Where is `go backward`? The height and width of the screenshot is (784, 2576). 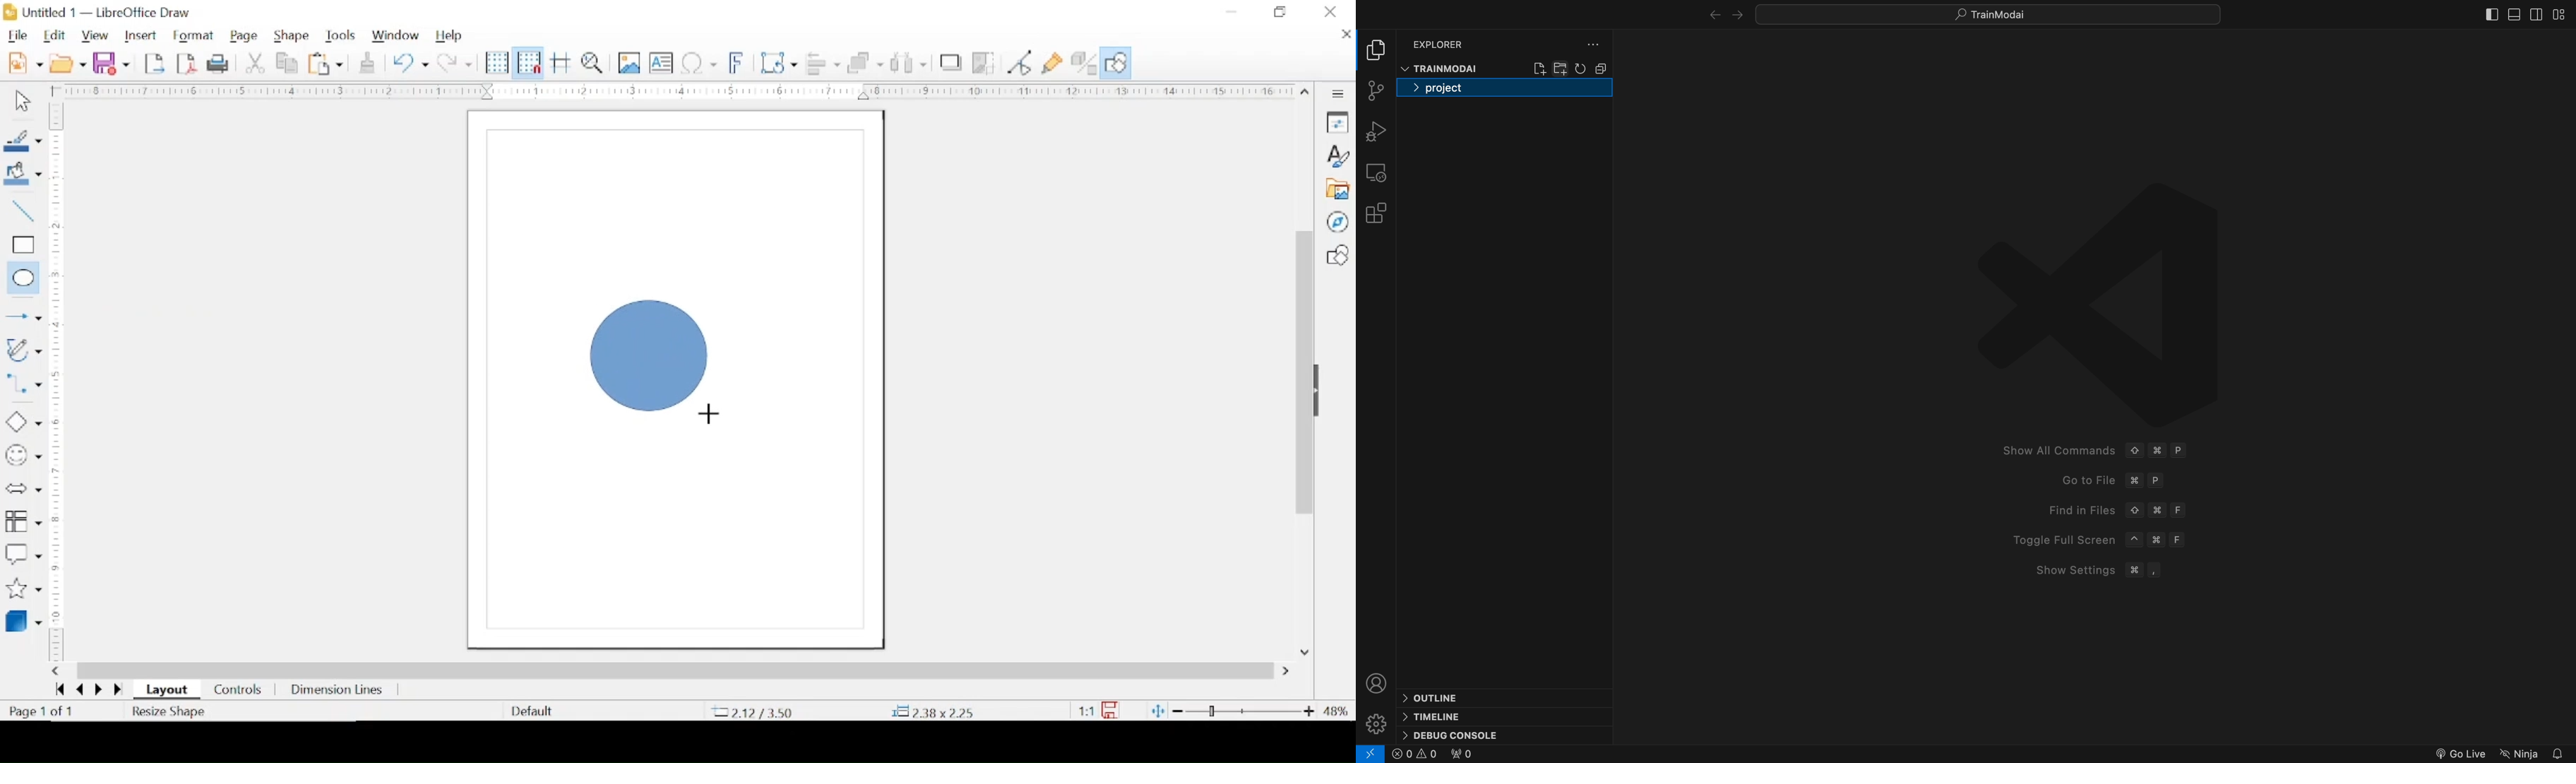
go backward is located at coordinates (57, 691).